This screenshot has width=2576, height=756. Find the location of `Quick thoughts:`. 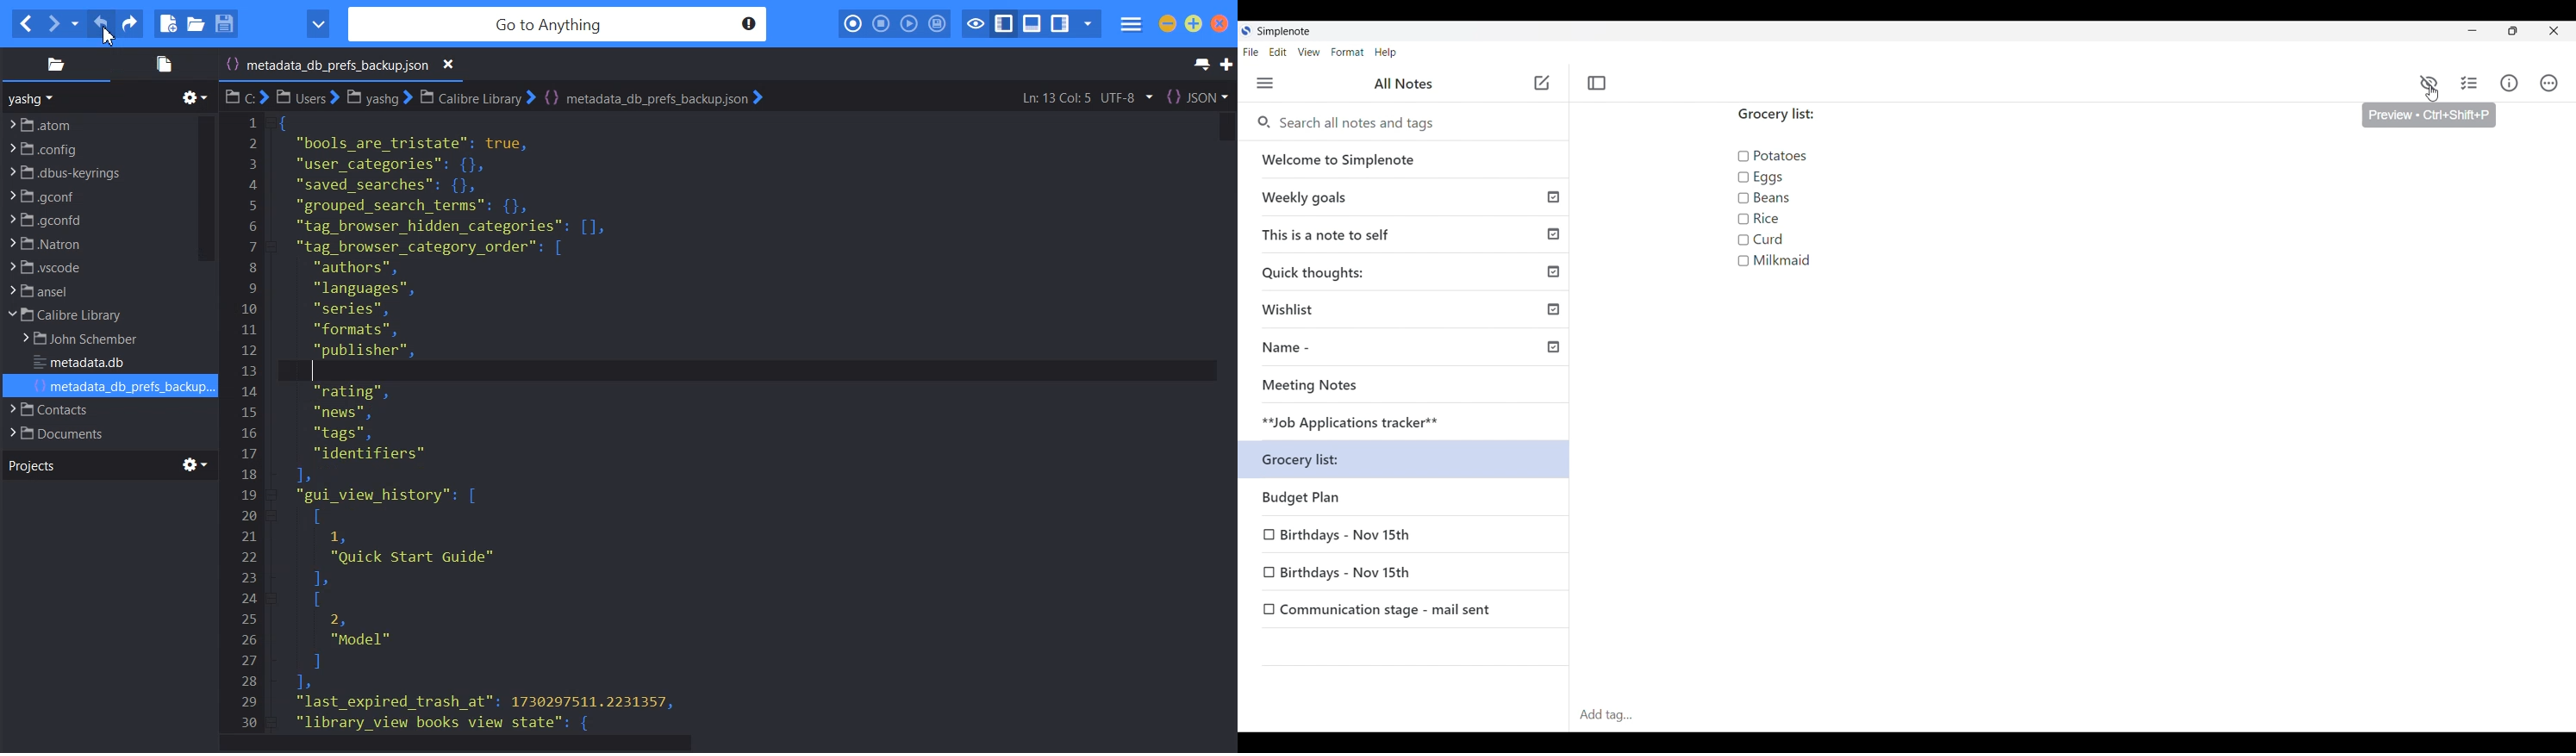

Quick thoughts: is located at coordinates (1409, 274).